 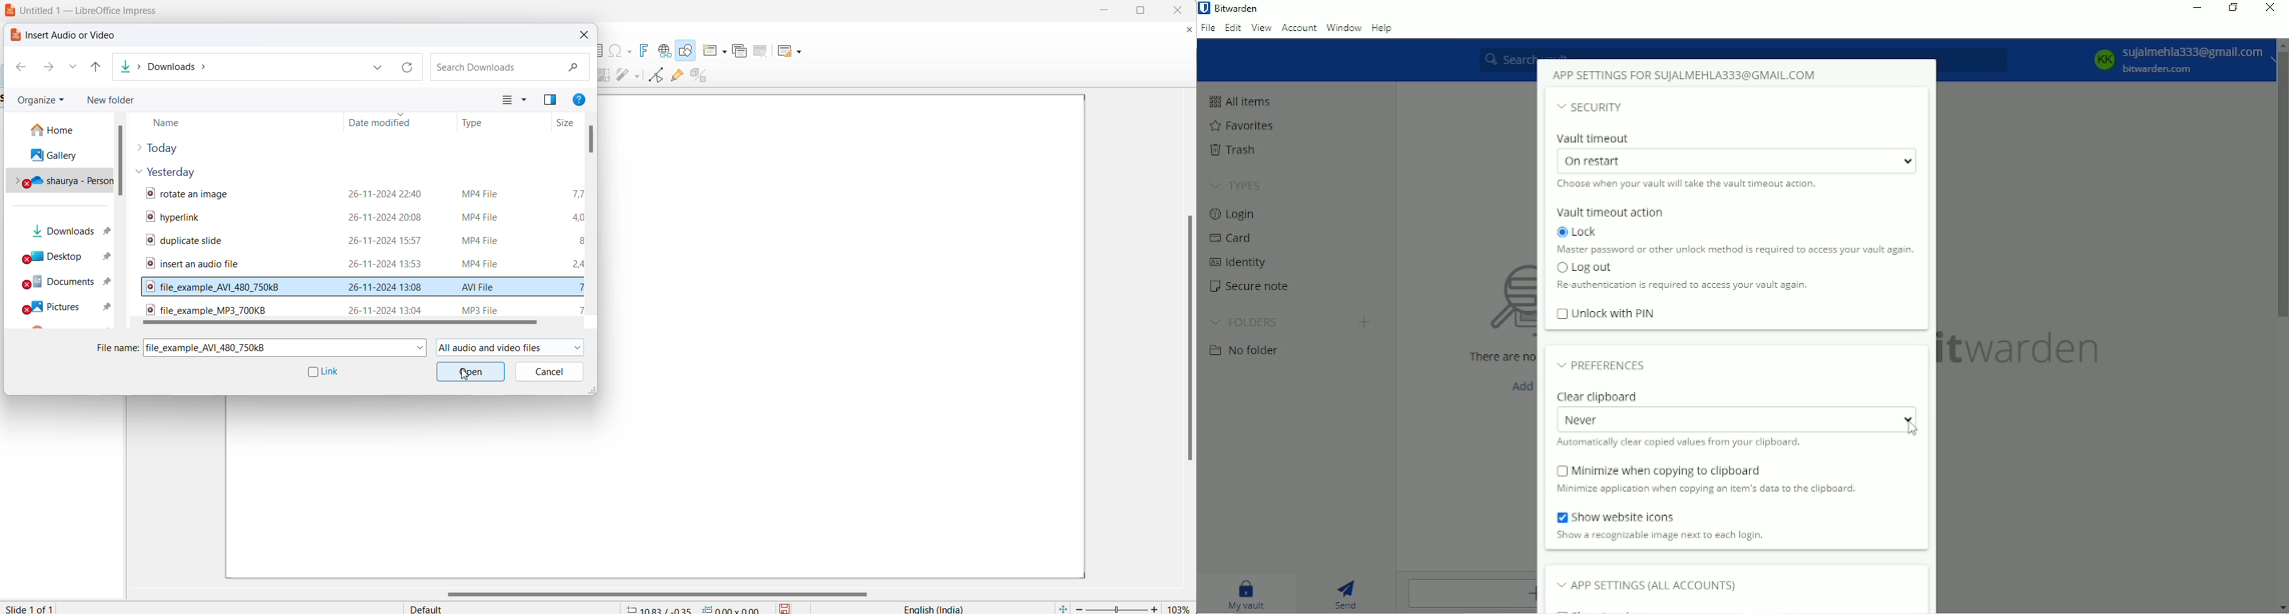 I want to click on toggle endpoint edit mode, so click(x=660, y=77).